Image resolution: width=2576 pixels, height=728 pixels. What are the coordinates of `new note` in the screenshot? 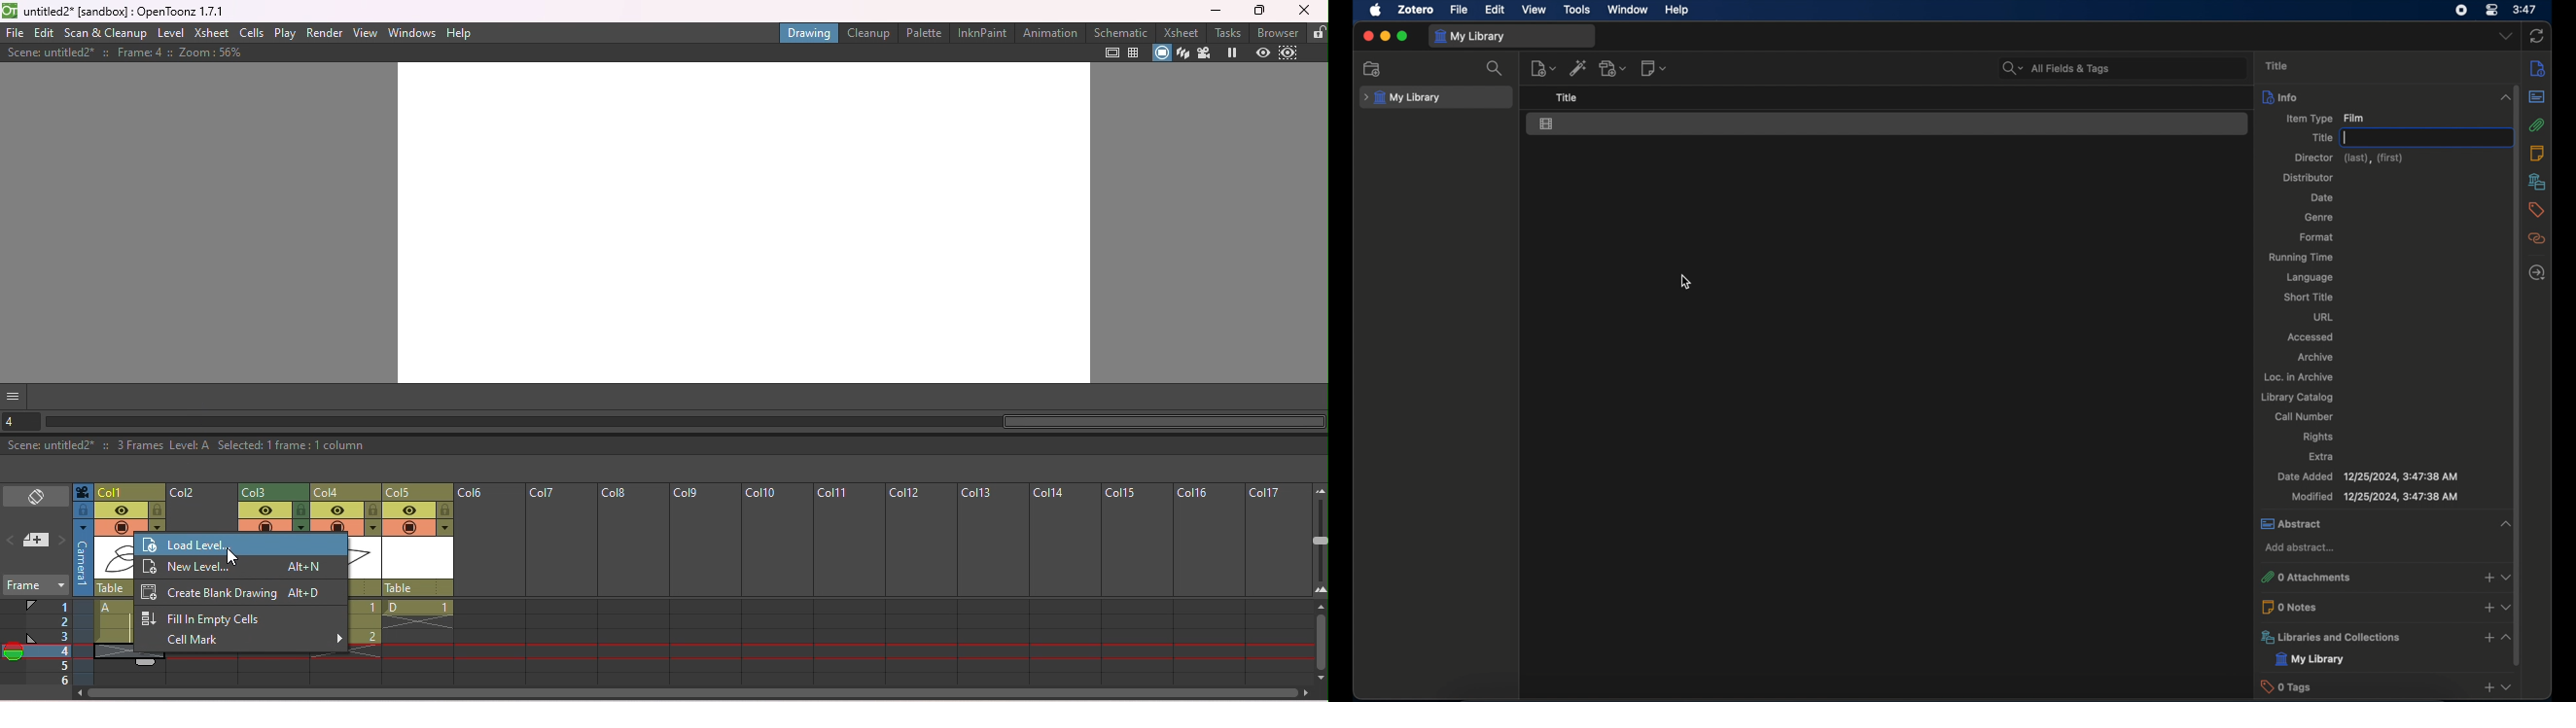 It's located at (1655, 69).